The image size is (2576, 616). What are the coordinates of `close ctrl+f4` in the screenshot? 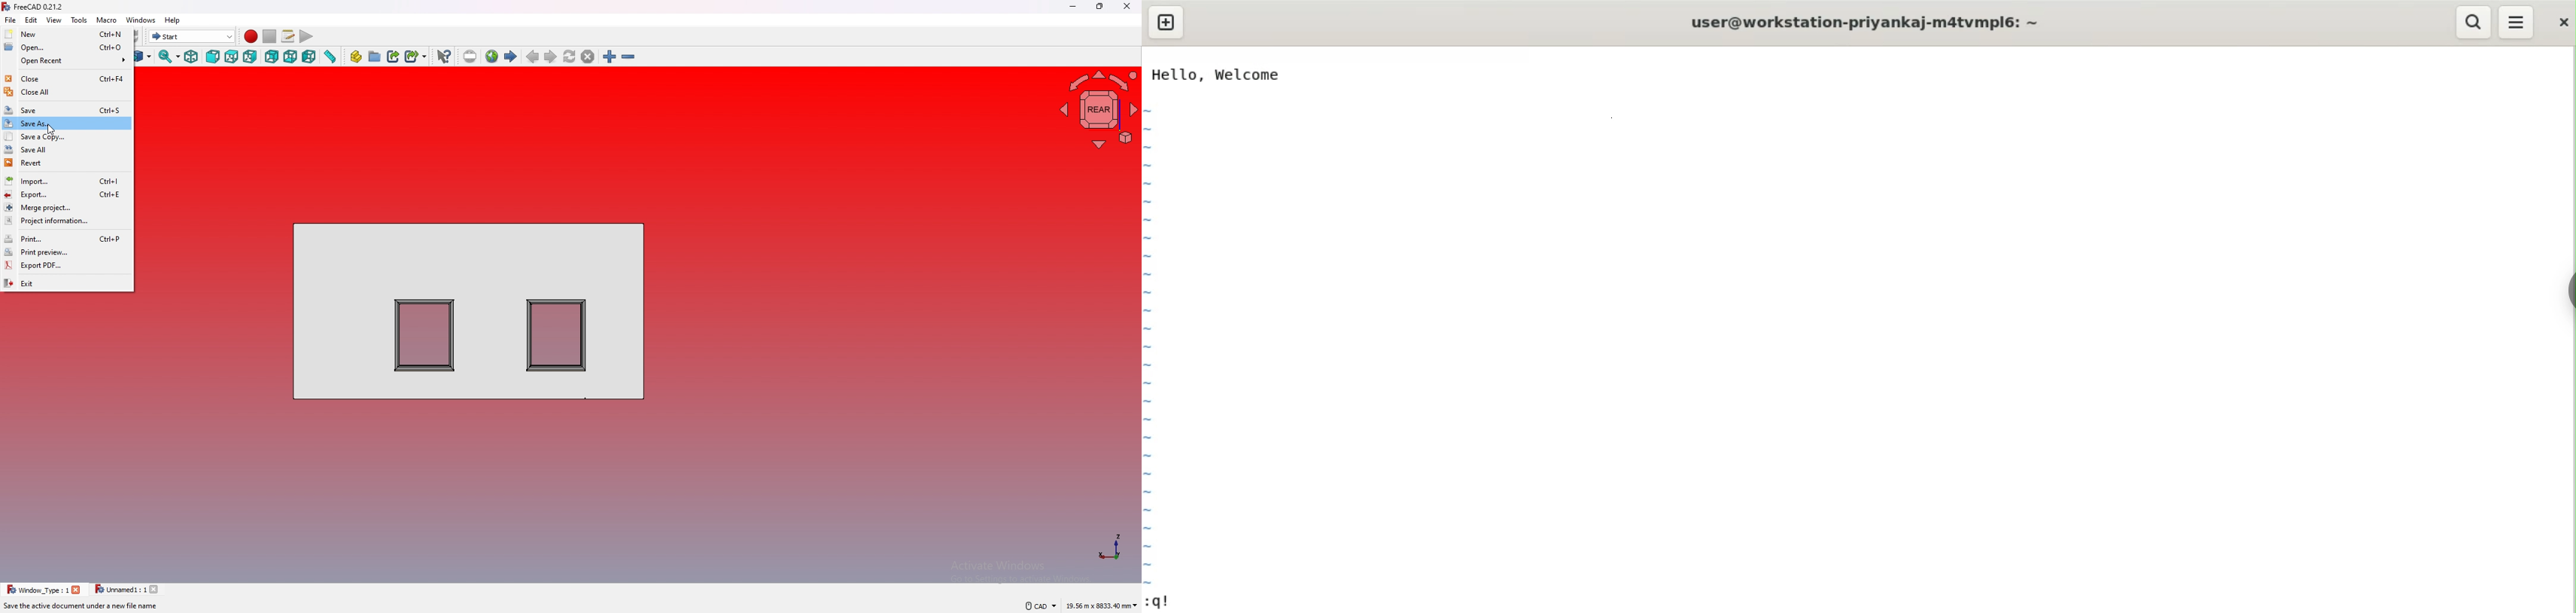 It's located at (67, 78).